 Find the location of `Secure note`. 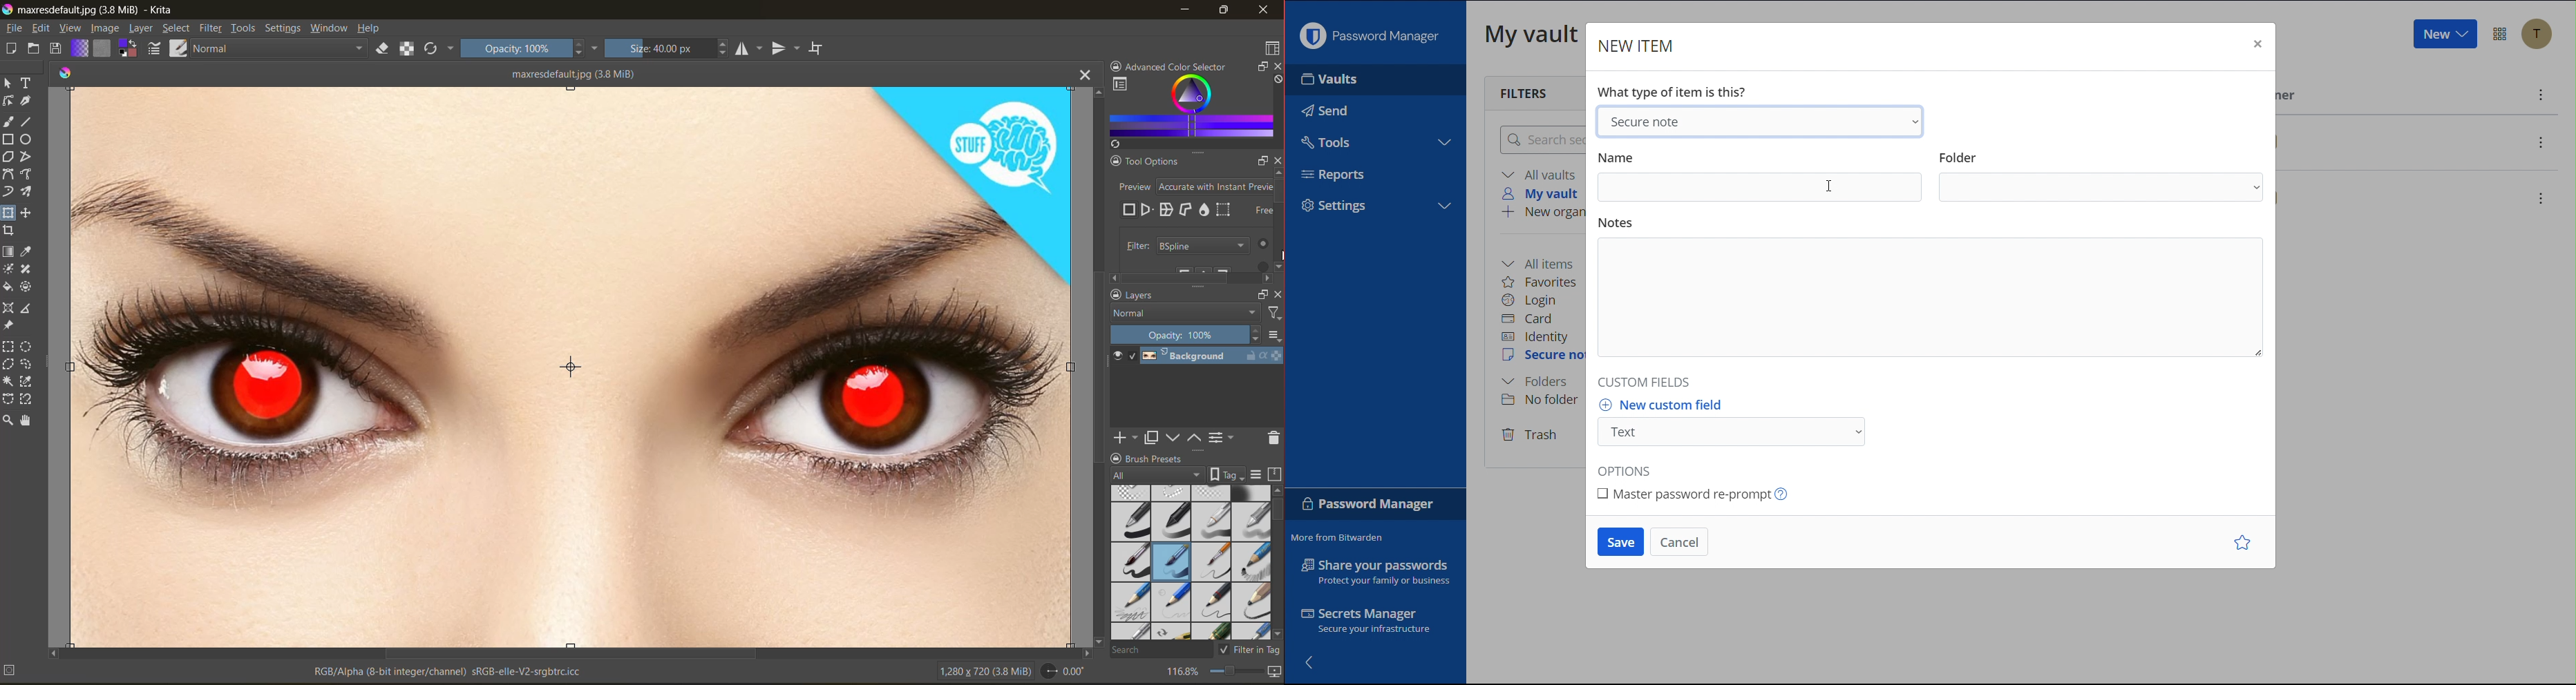

Secure note is located at coordinates (1544, 357).